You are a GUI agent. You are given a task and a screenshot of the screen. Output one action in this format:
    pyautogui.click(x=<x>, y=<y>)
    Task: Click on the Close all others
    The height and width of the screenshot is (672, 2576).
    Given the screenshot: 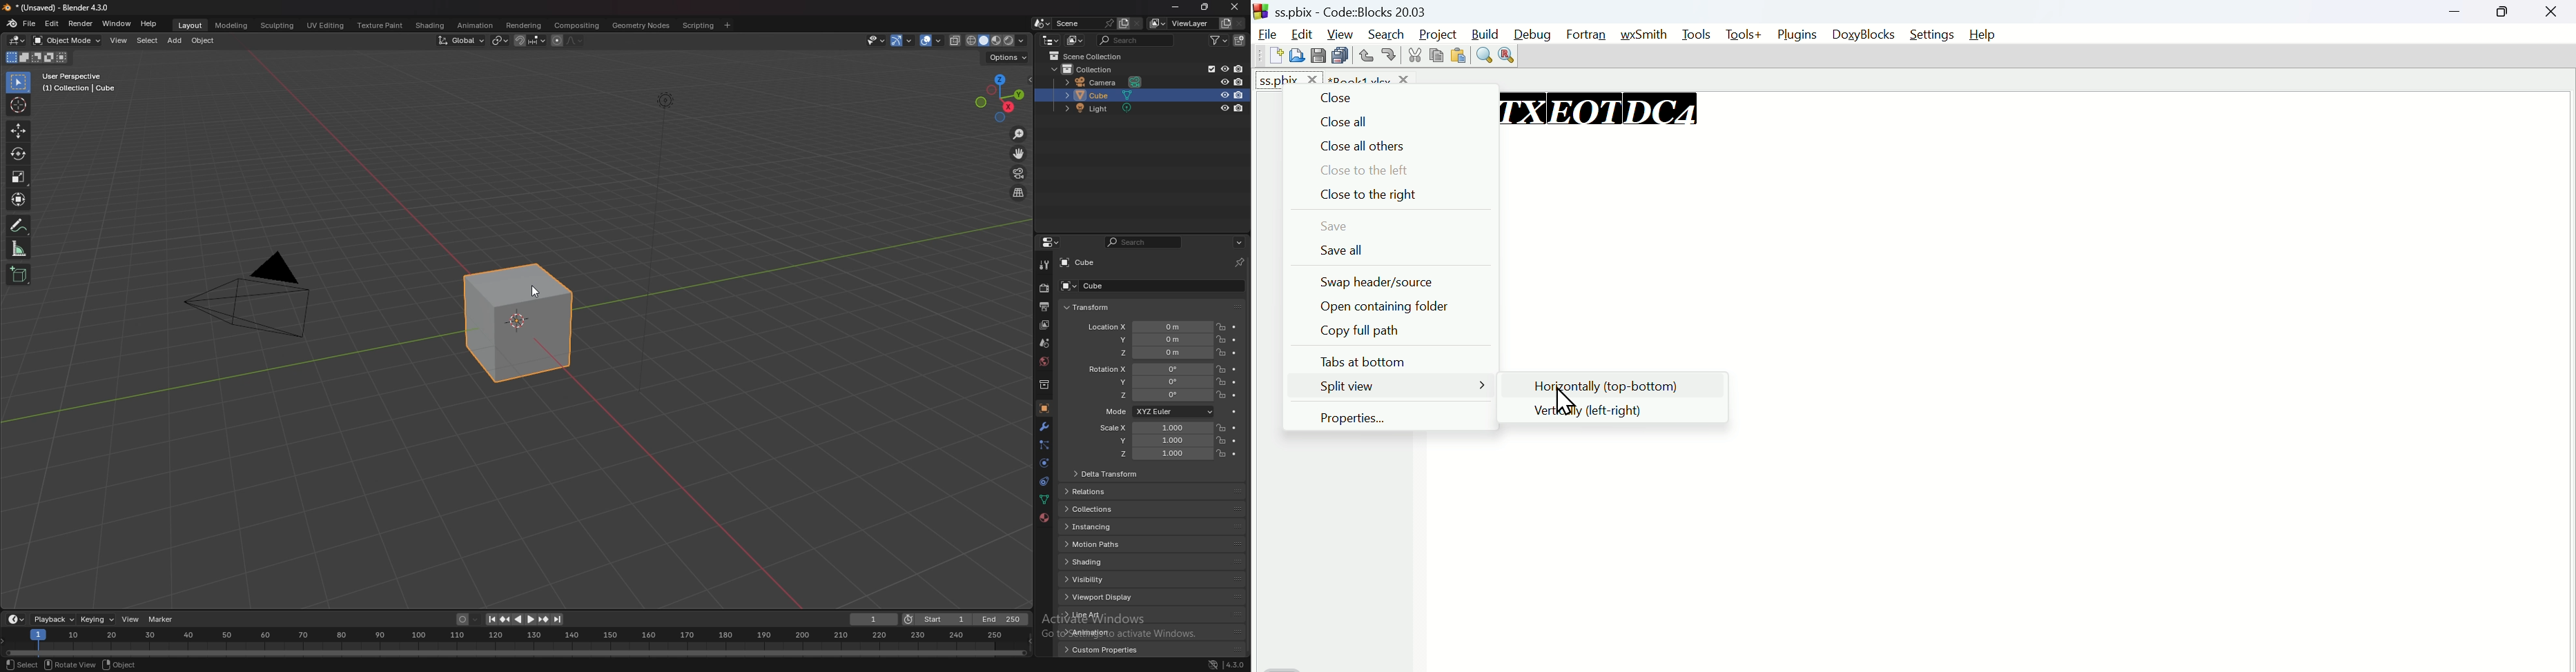 What is the action you would take?
    pyautogui.click(x=1389, y=146)
    